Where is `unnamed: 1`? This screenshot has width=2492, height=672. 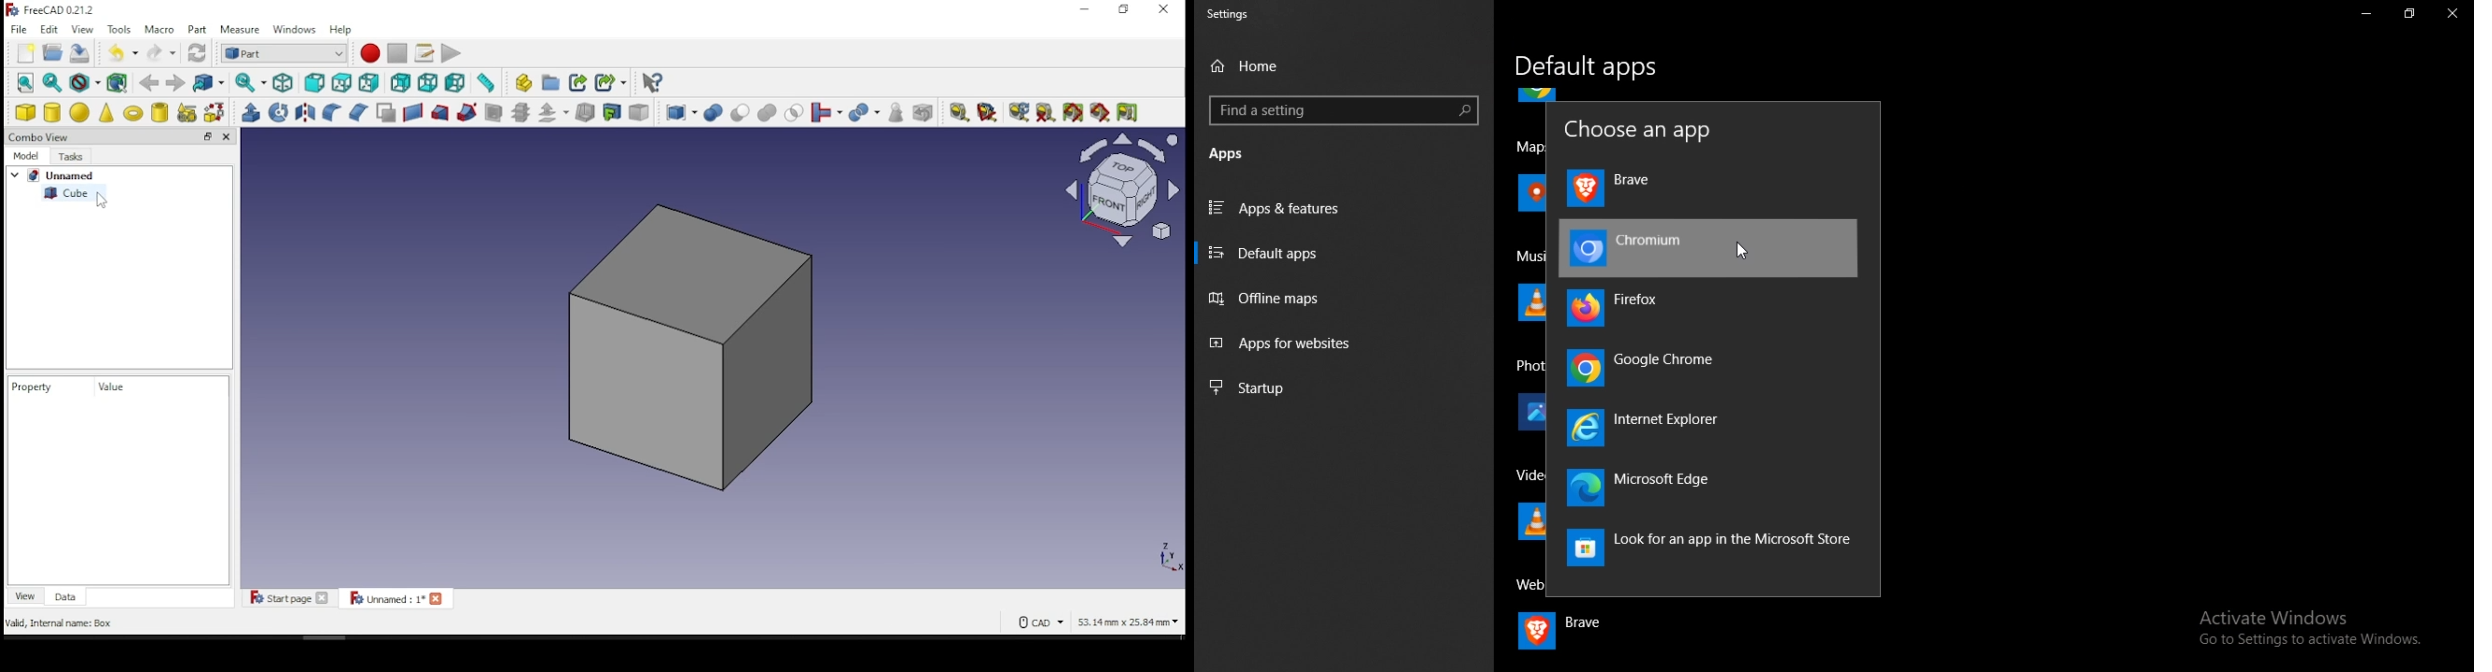 unnamed: 1 is located at coordinates (397, 597).